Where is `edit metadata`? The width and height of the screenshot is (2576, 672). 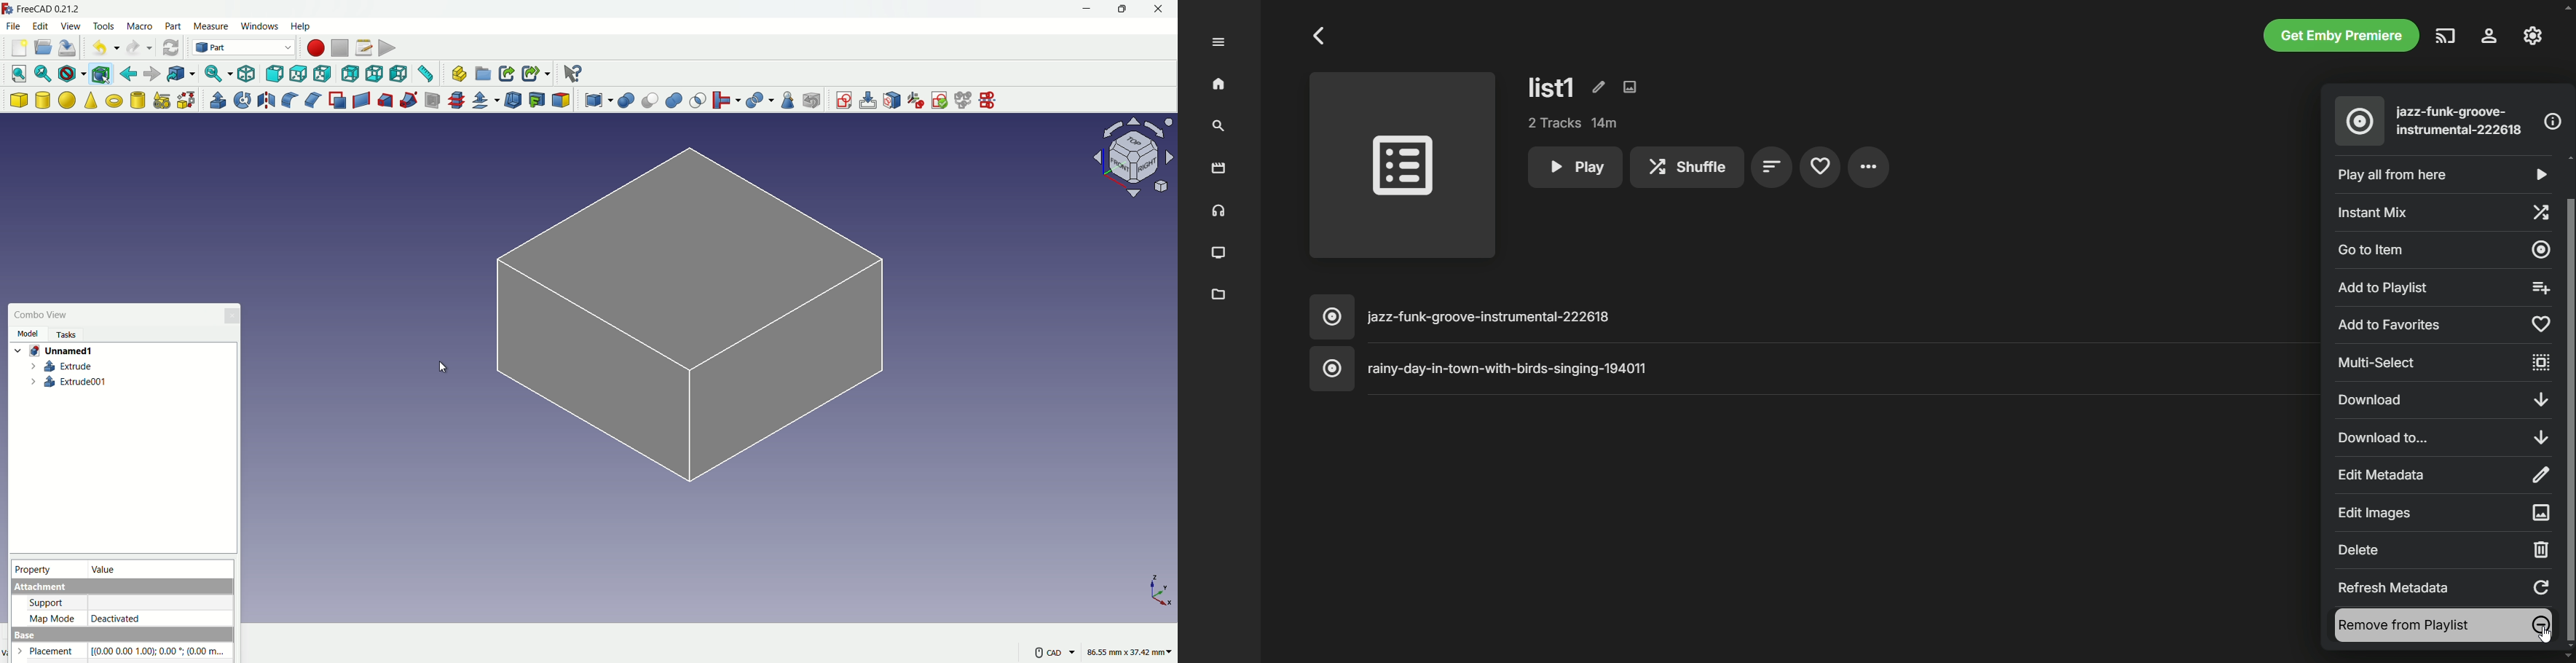
edit metadata is located at coordinates (1596, 86).